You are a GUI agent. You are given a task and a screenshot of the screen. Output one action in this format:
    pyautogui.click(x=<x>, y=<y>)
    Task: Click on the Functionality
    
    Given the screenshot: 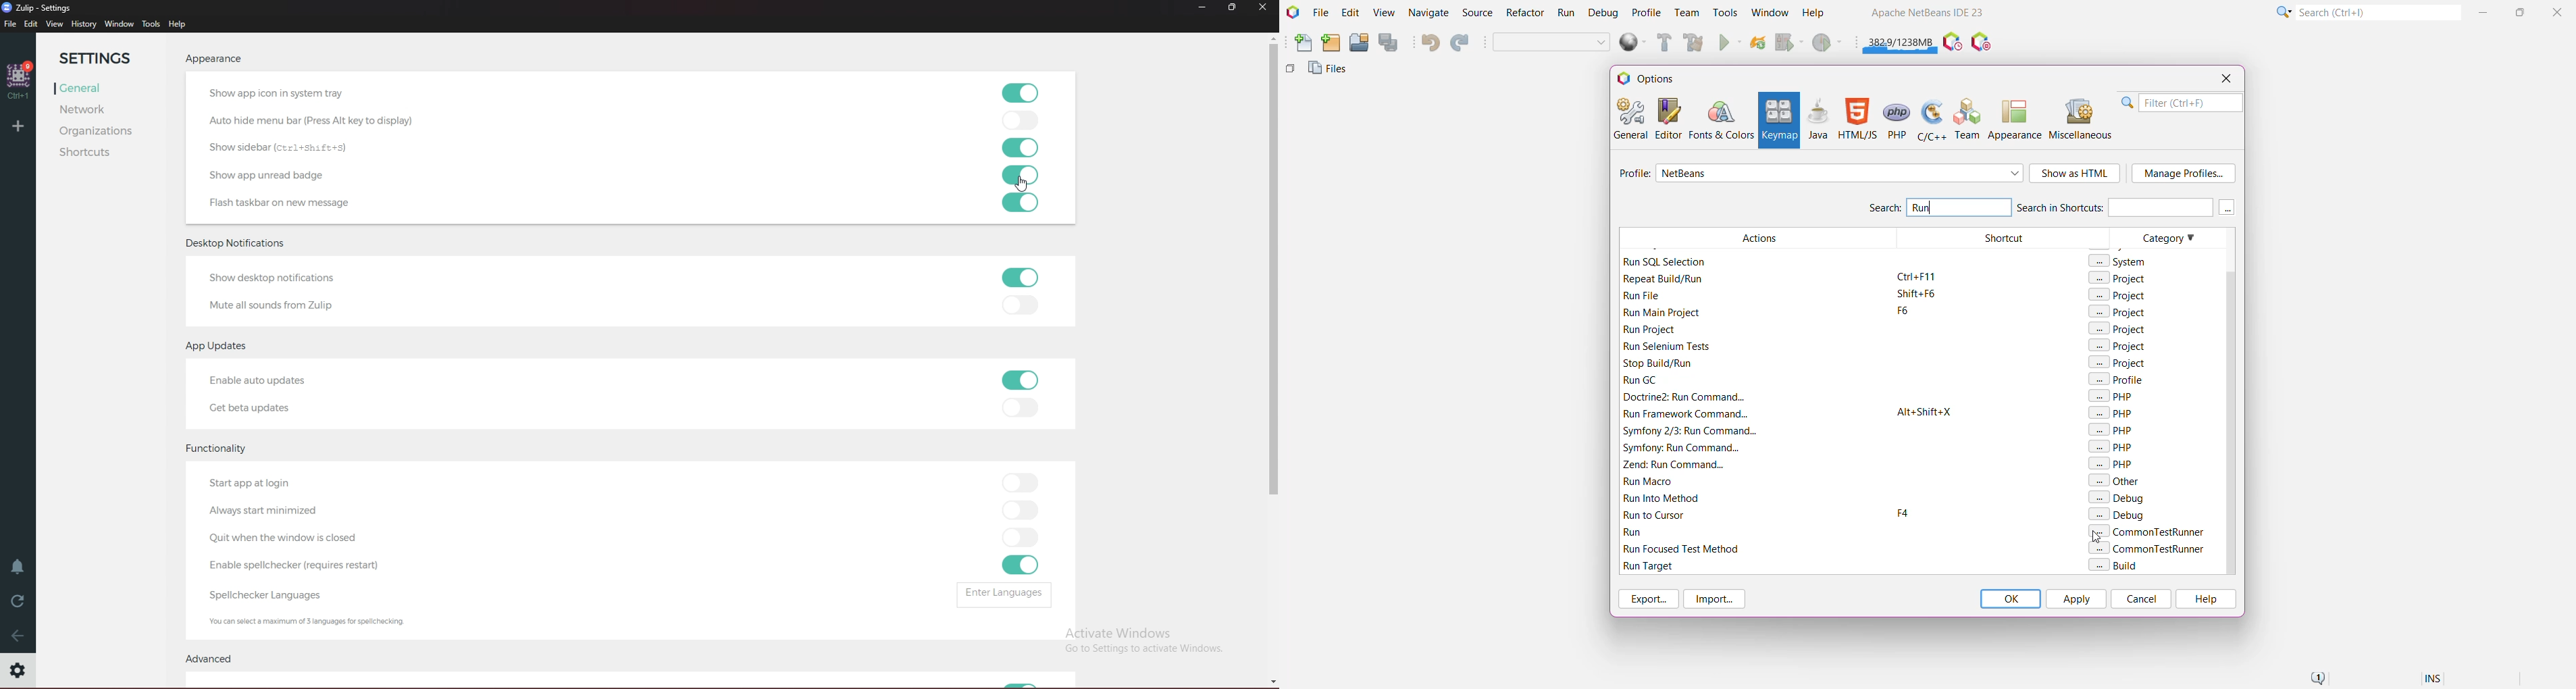 What is the action you would take?
    pyautogui.click(x=219, y=450)
    